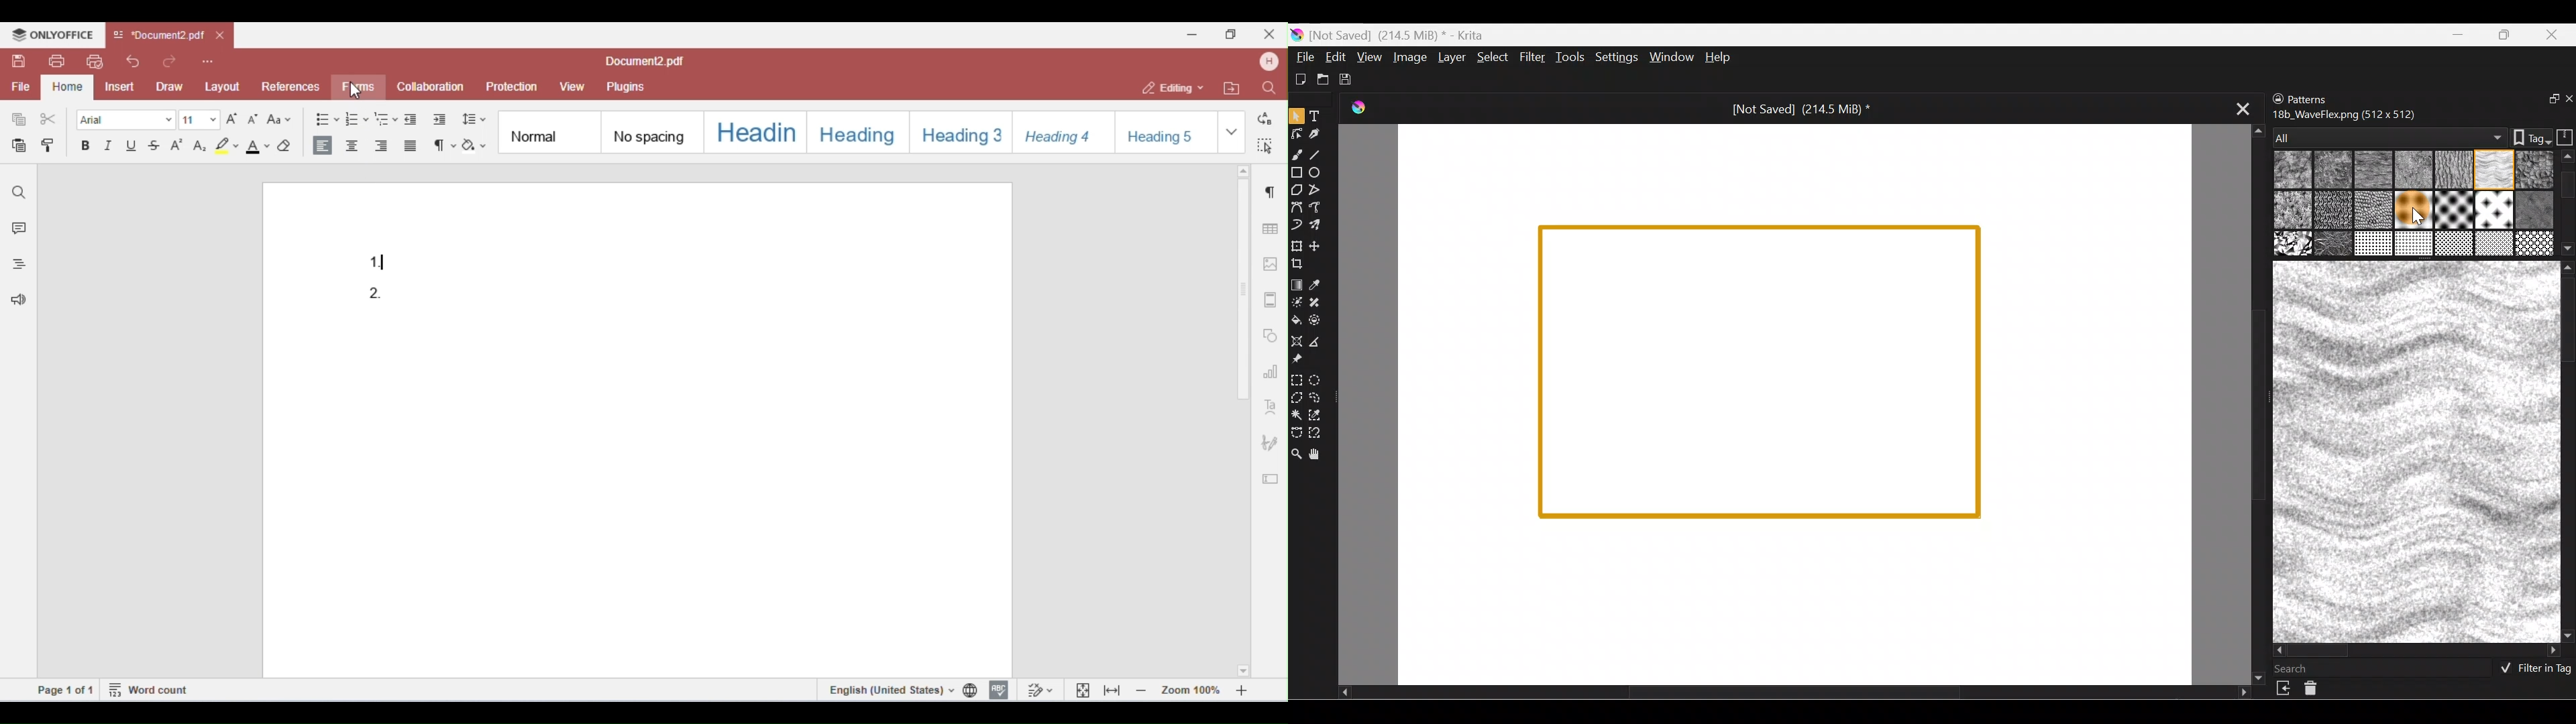  What do you see at coordinates (2418, 651) in the screenshot?
I see `Scroll bar` at bounding box center [2418, 651].